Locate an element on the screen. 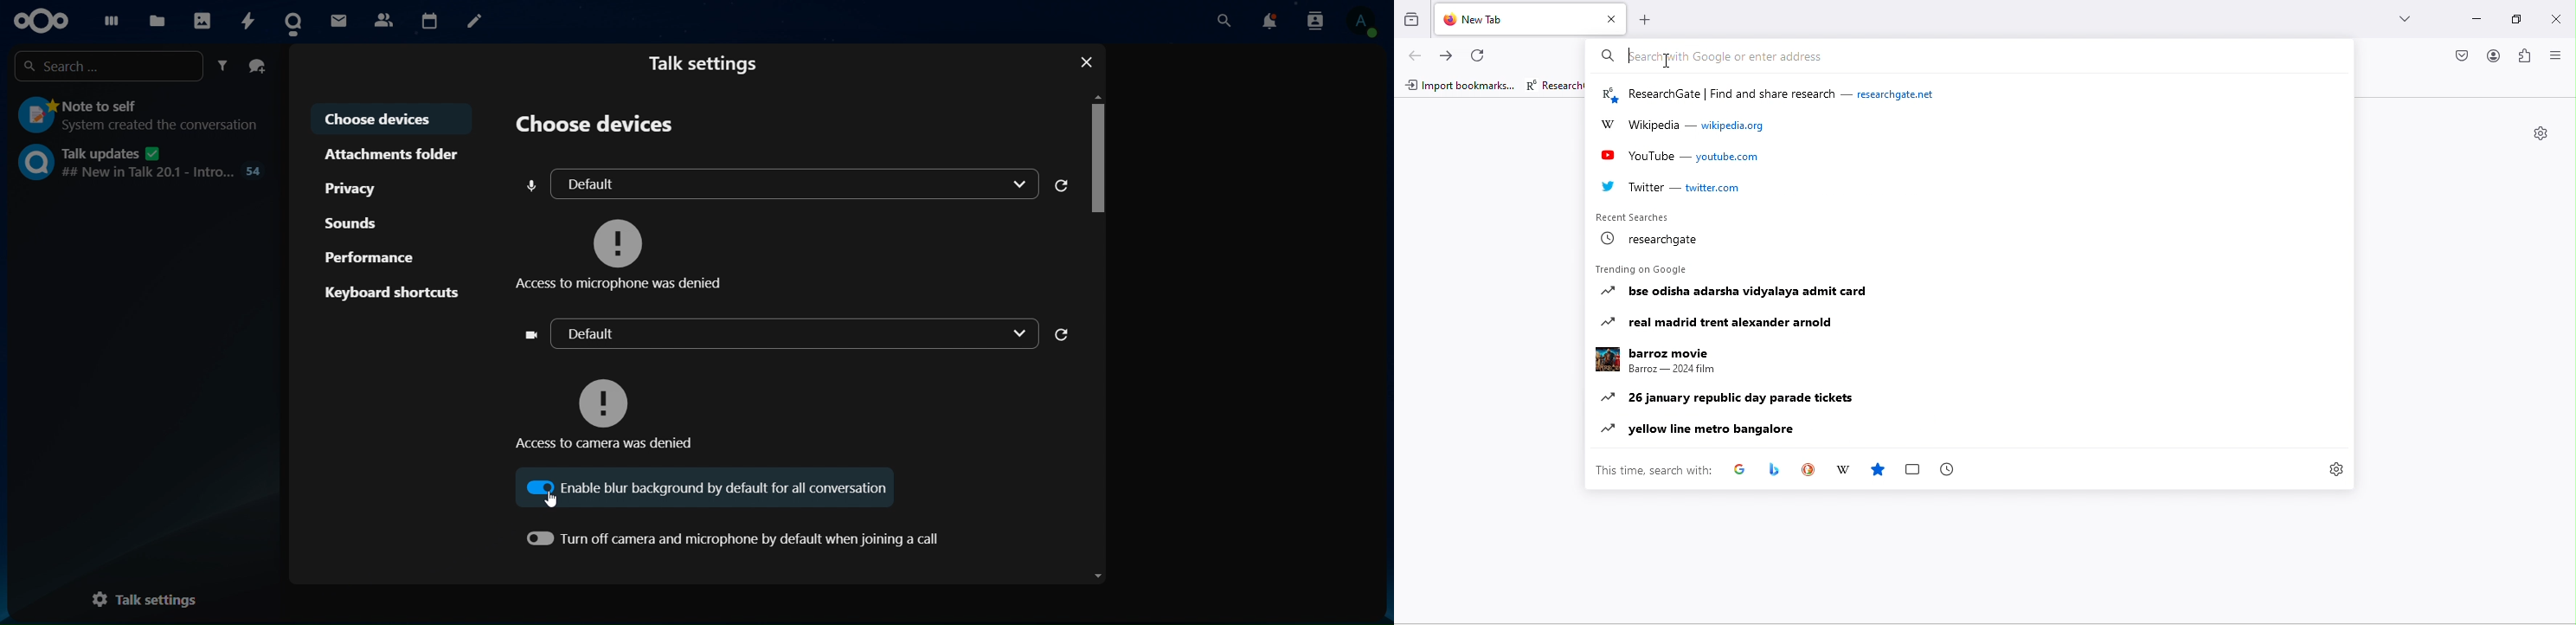 Image resolution: width=2576 pixels, height=644 pixels. minimize is located at coordinates (2477, 19).